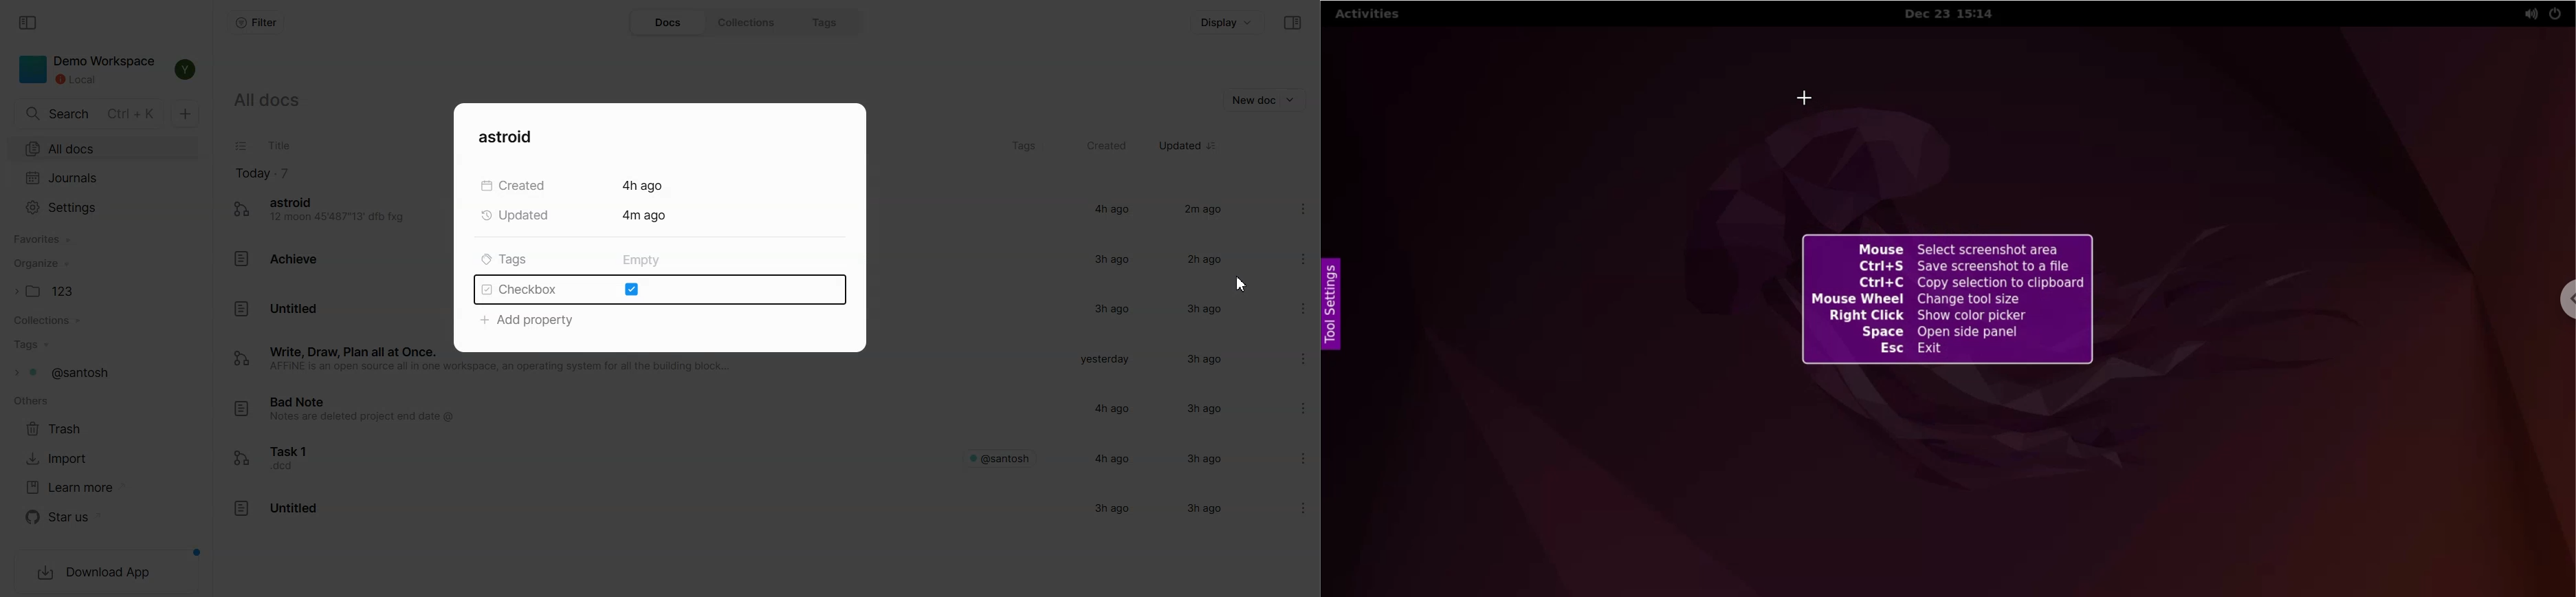  What do you see at coordinates (1229, 22) in the screenshot?
I see `Display` at bounding box center [1229, 22].